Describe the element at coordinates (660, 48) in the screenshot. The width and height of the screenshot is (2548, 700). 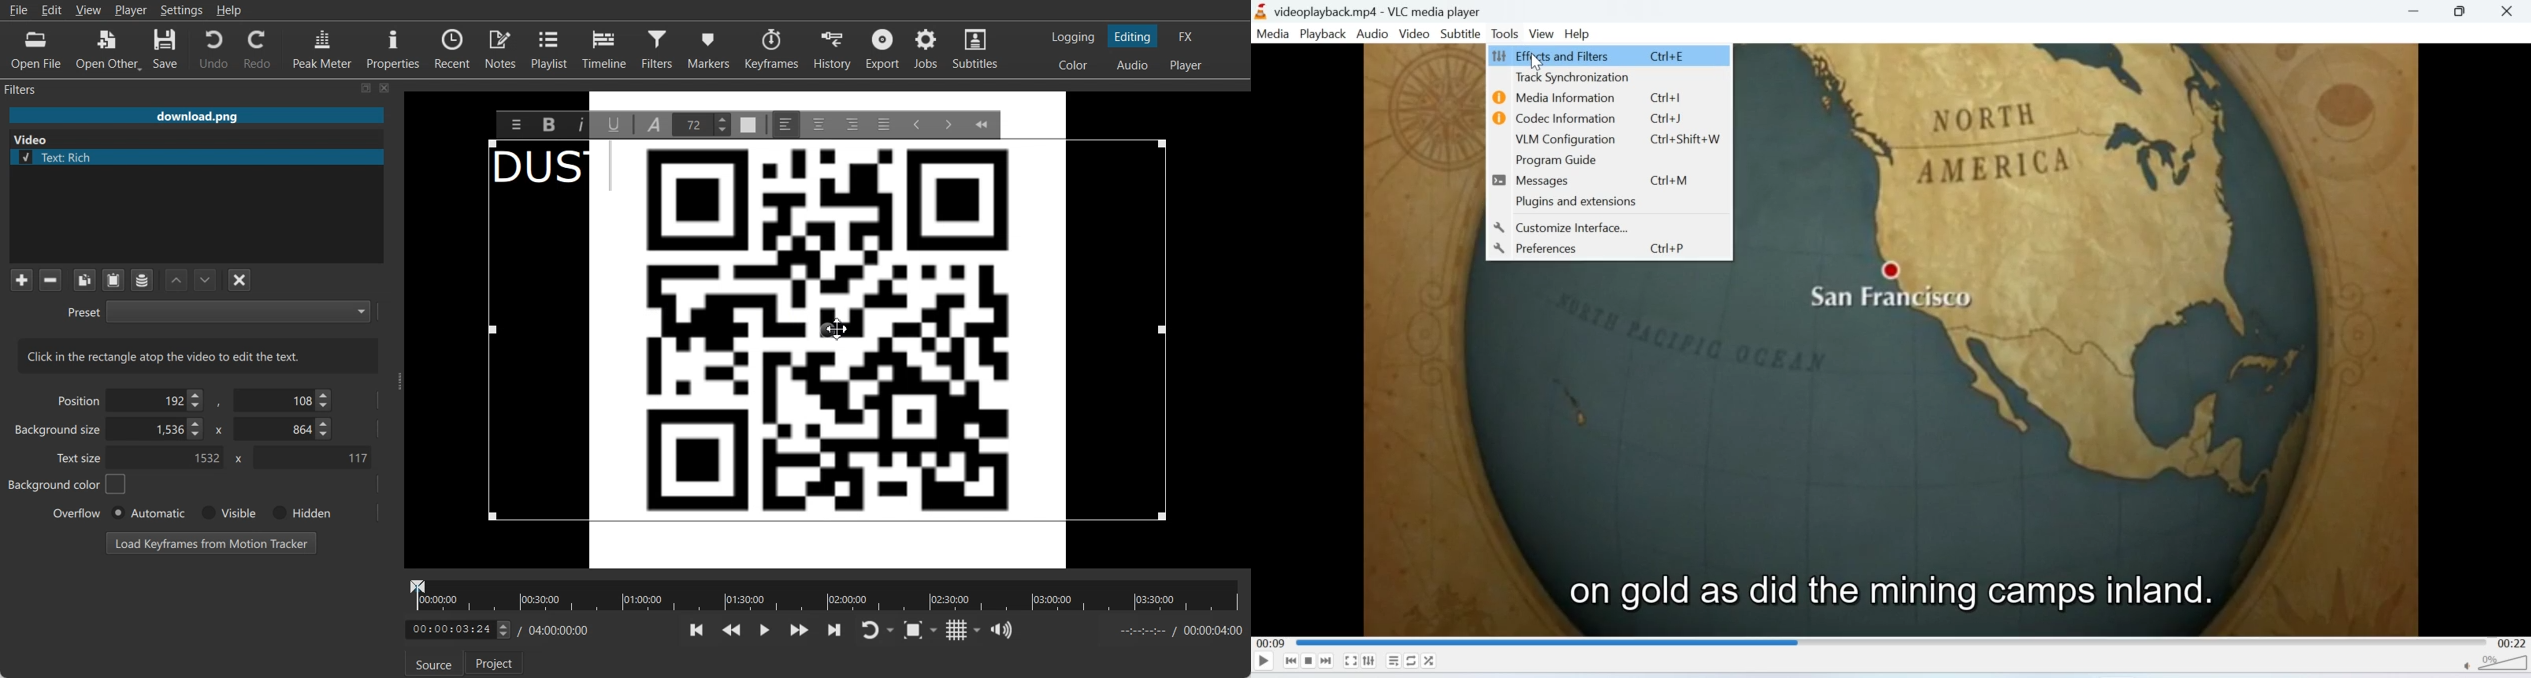
I see `Filters` at that location.